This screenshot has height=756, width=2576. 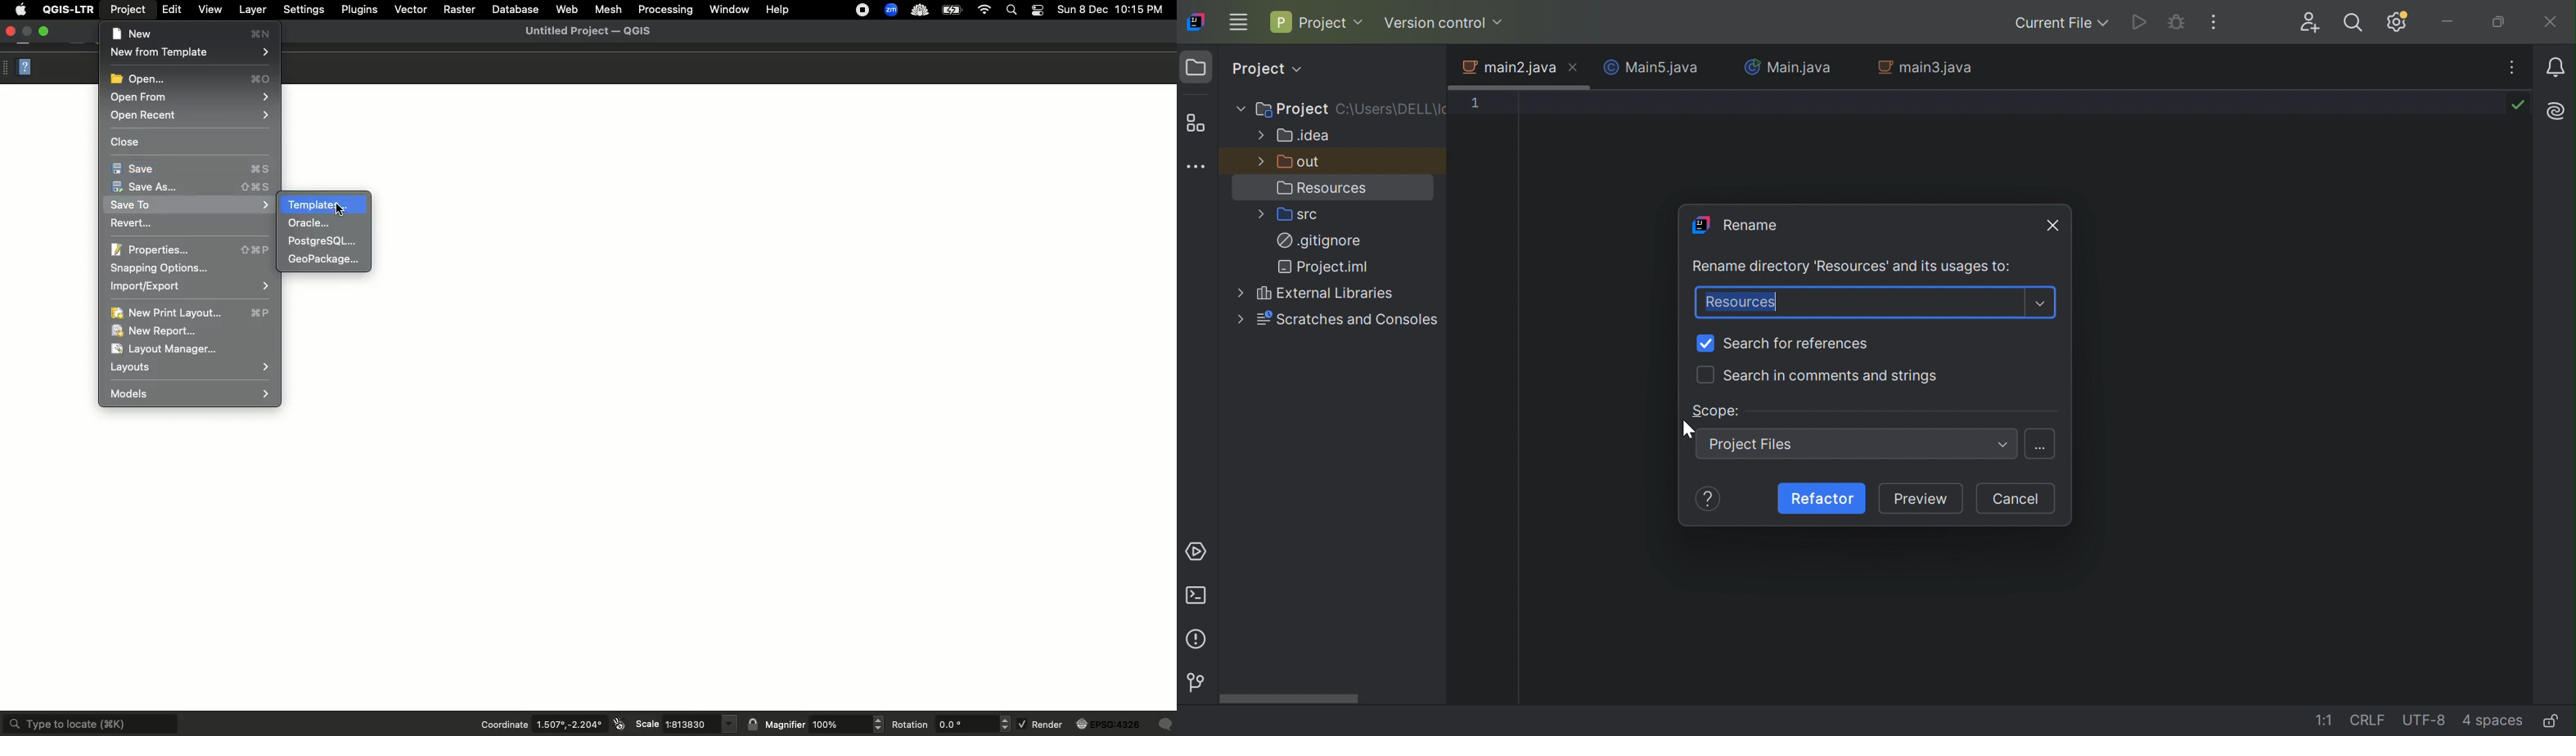 I want to click on Untitled, so click(x=588, y=32).